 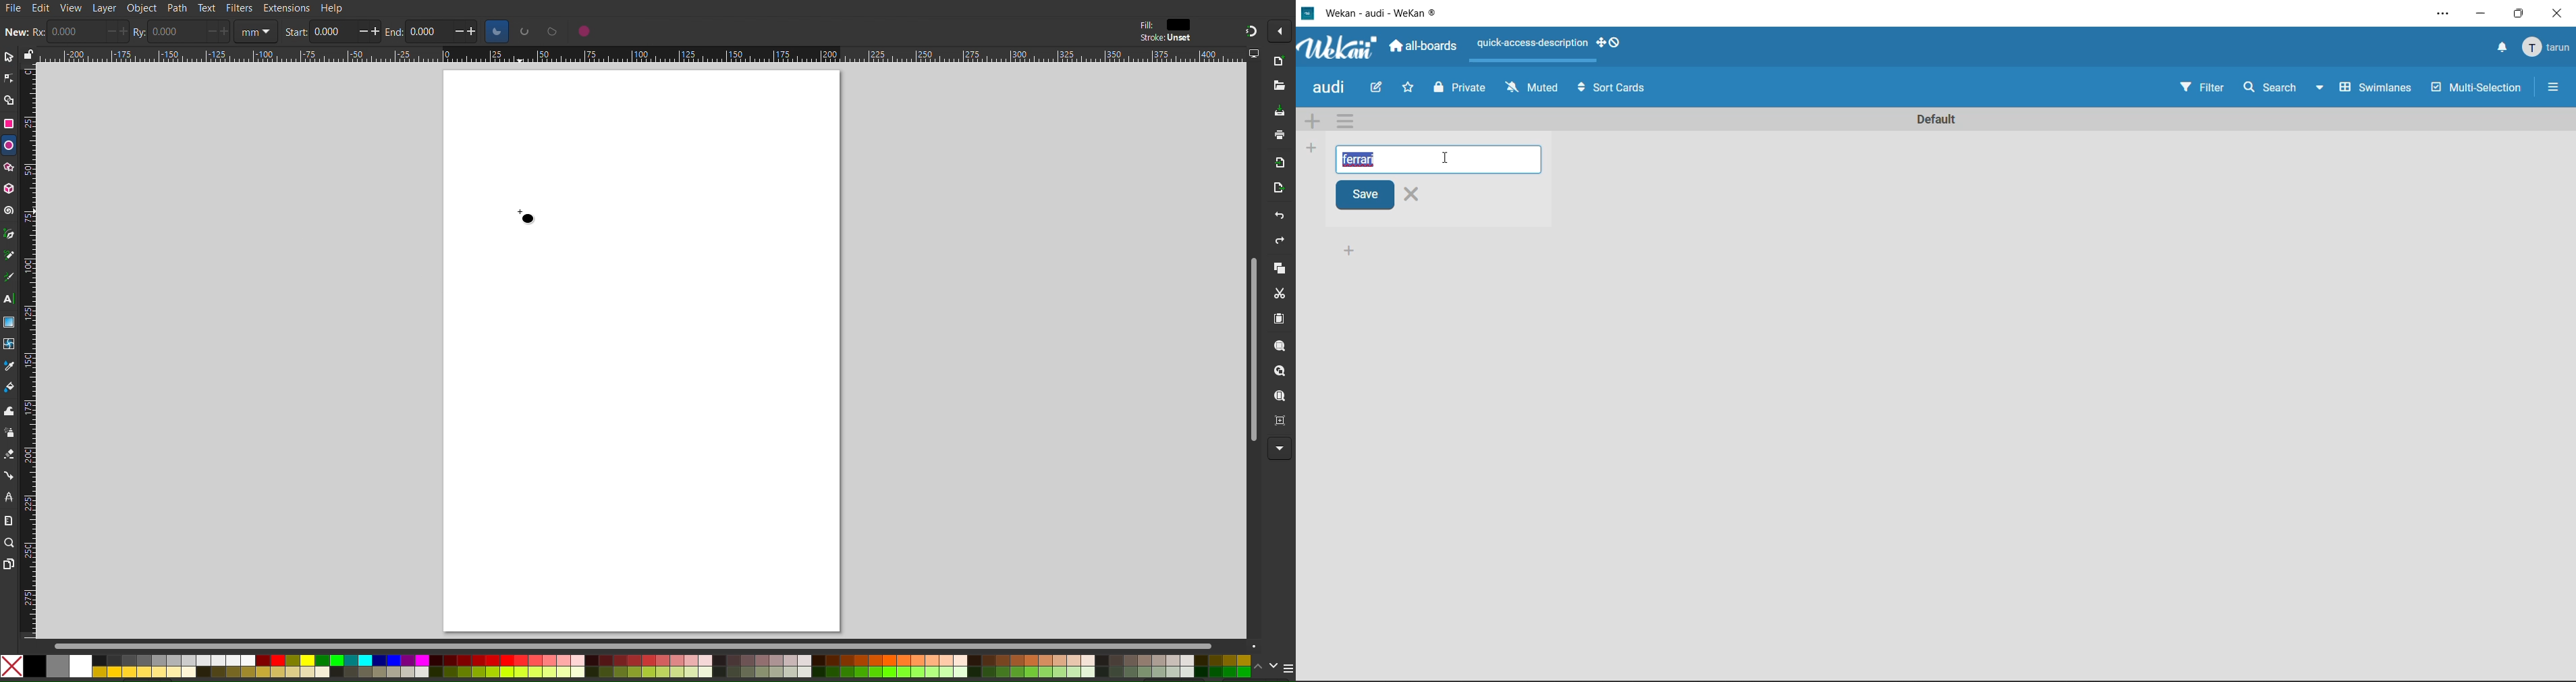 What do you see at coordinates (332, 31) in the screenshot?
I see `0` at bounding box center [332, 31].